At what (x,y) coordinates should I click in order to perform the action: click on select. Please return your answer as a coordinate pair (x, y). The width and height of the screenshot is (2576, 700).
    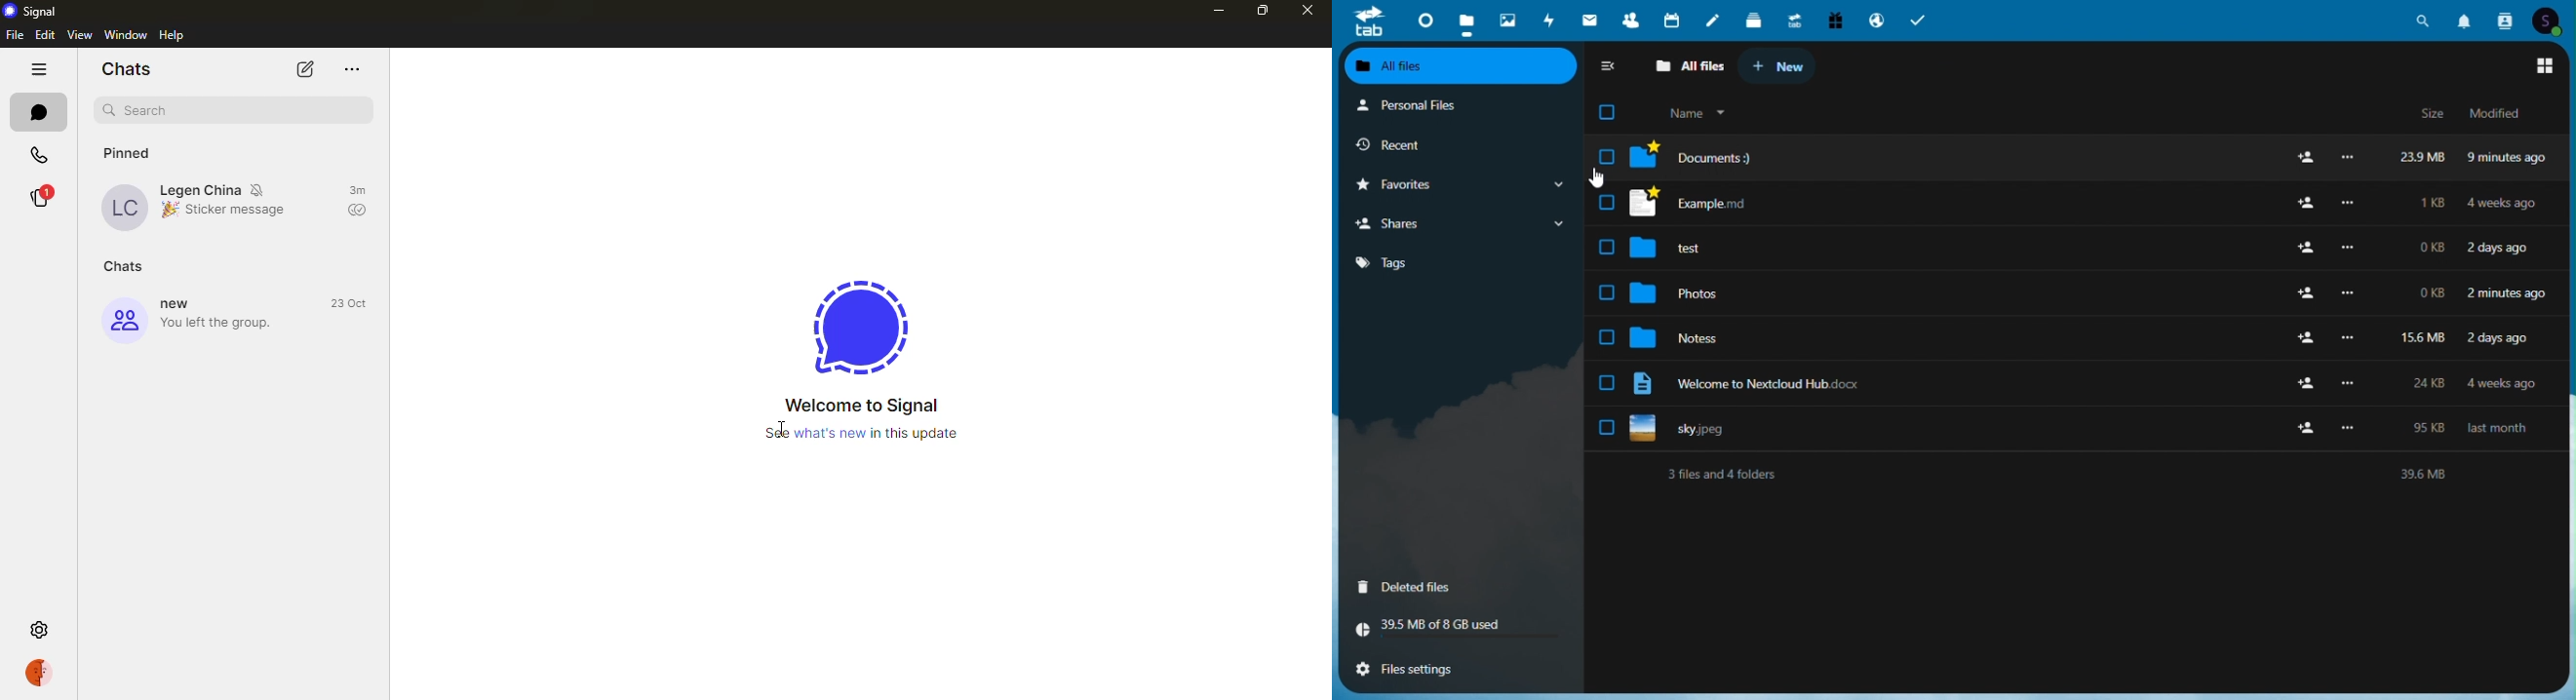
    Looking at the image, I should click on (1605, 291).